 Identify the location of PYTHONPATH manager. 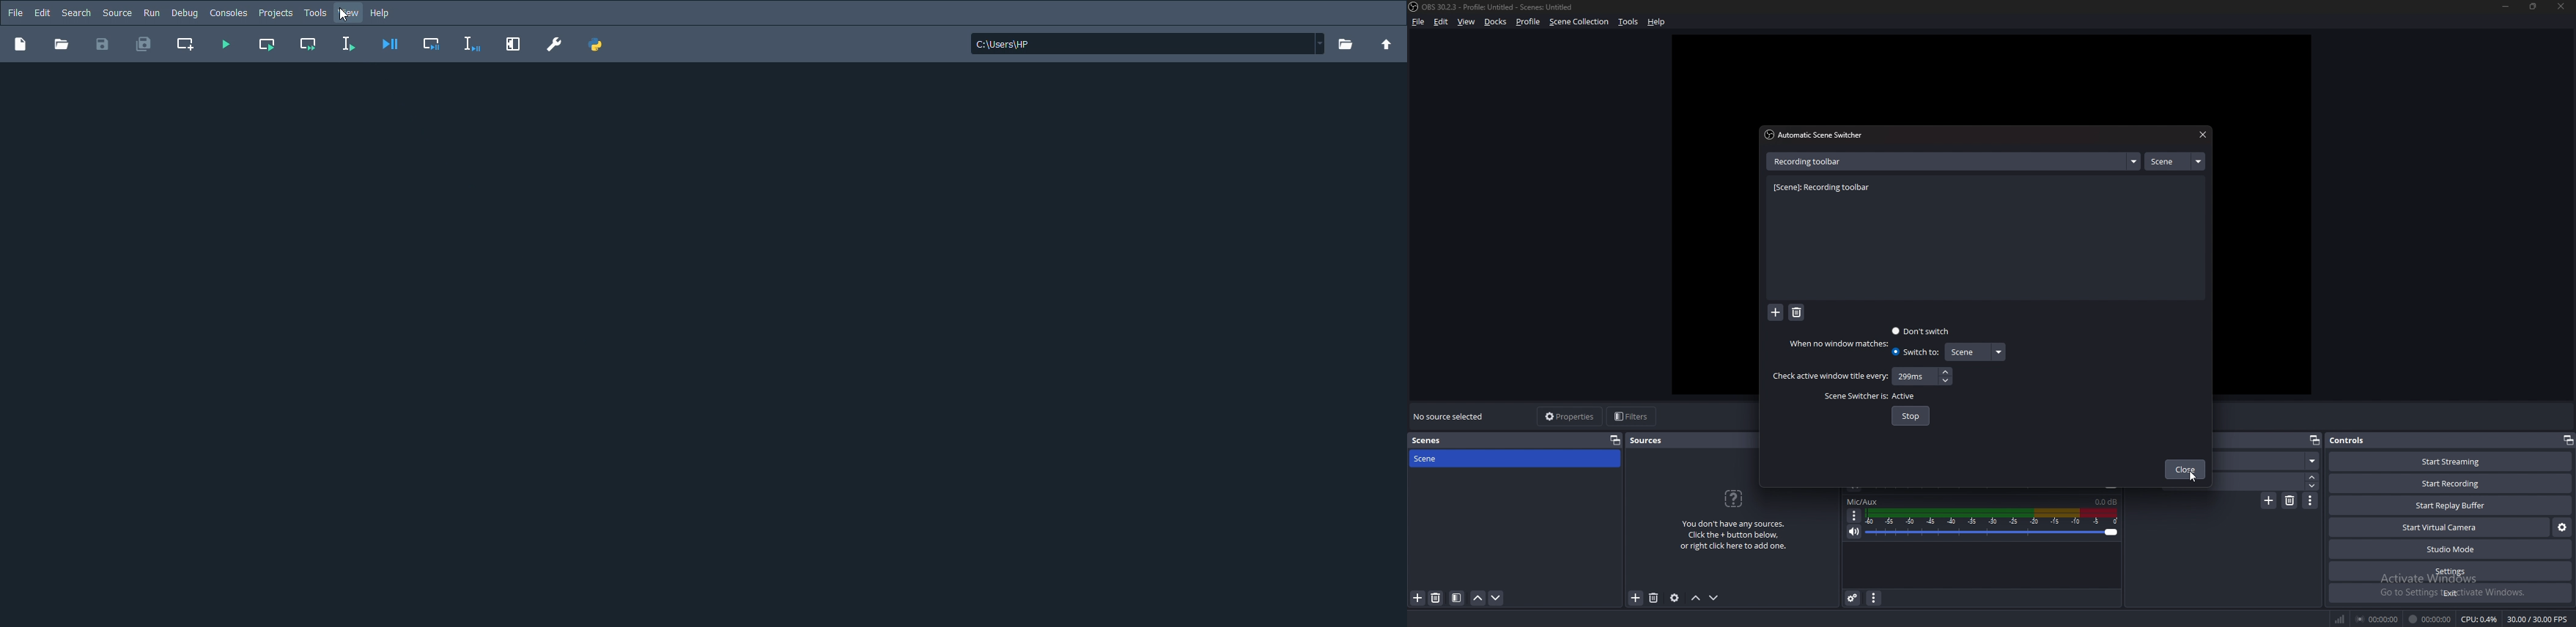
(599, 45).